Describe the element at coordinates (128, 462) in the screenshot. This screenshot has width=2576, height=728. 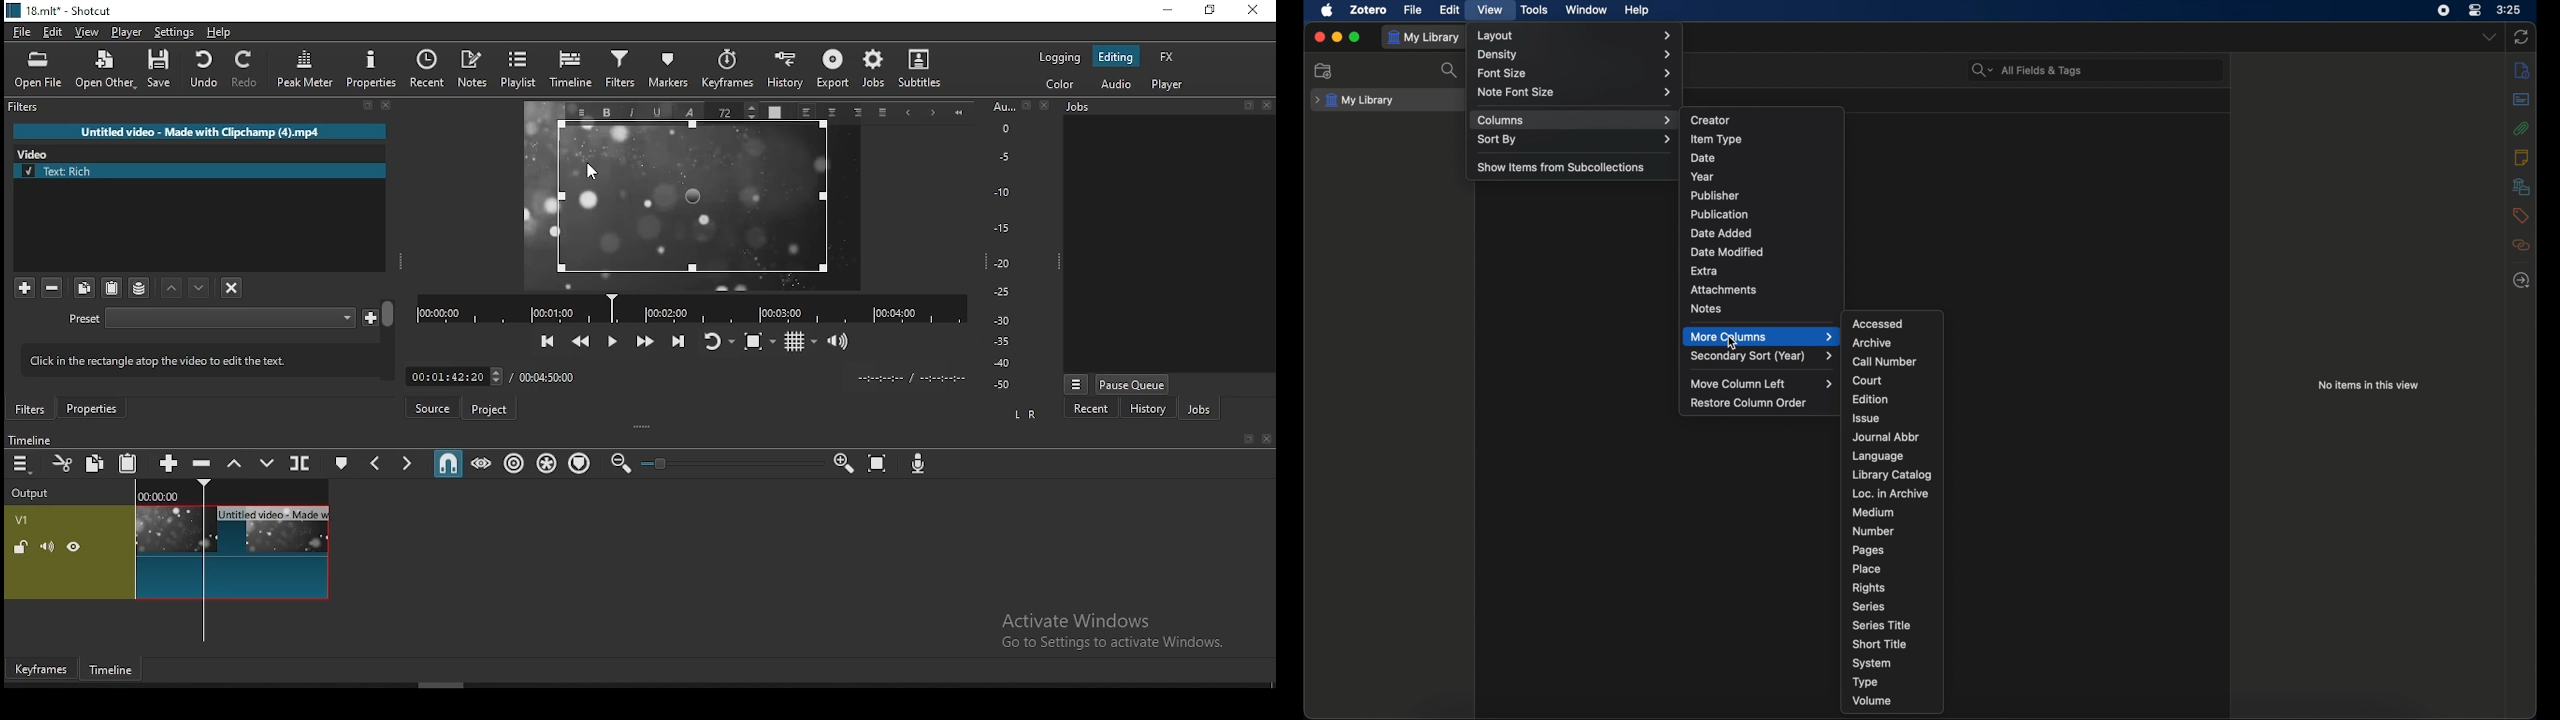
I see `paste` at that location.